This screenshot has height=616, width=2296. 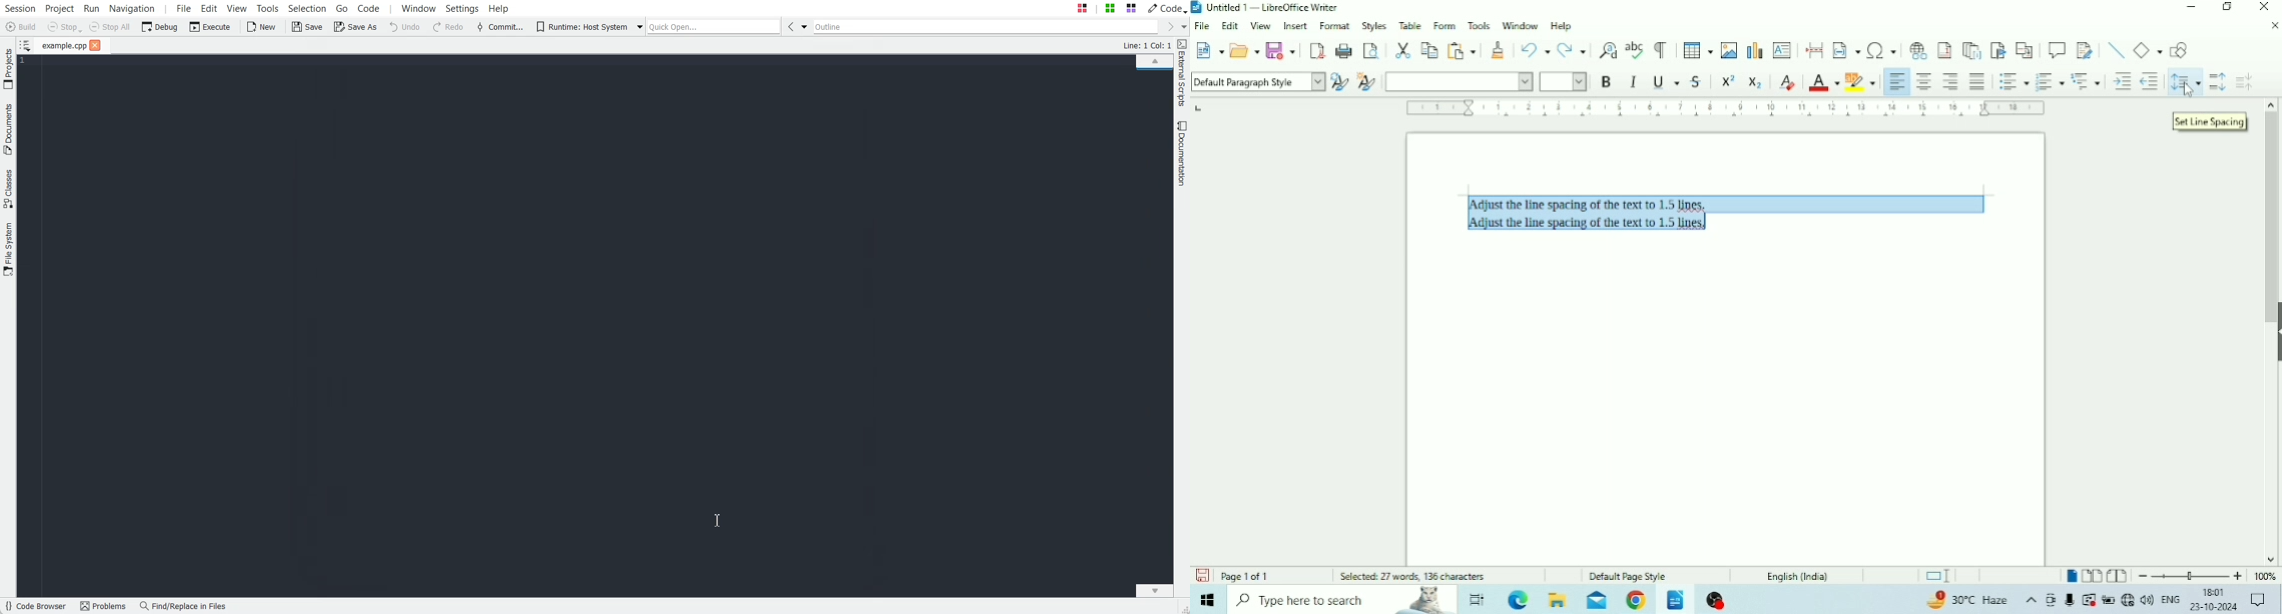 What do you see at coordinates (1798, 576) in the screenshot?
I see `Language` at bounding box center [1798, 576].